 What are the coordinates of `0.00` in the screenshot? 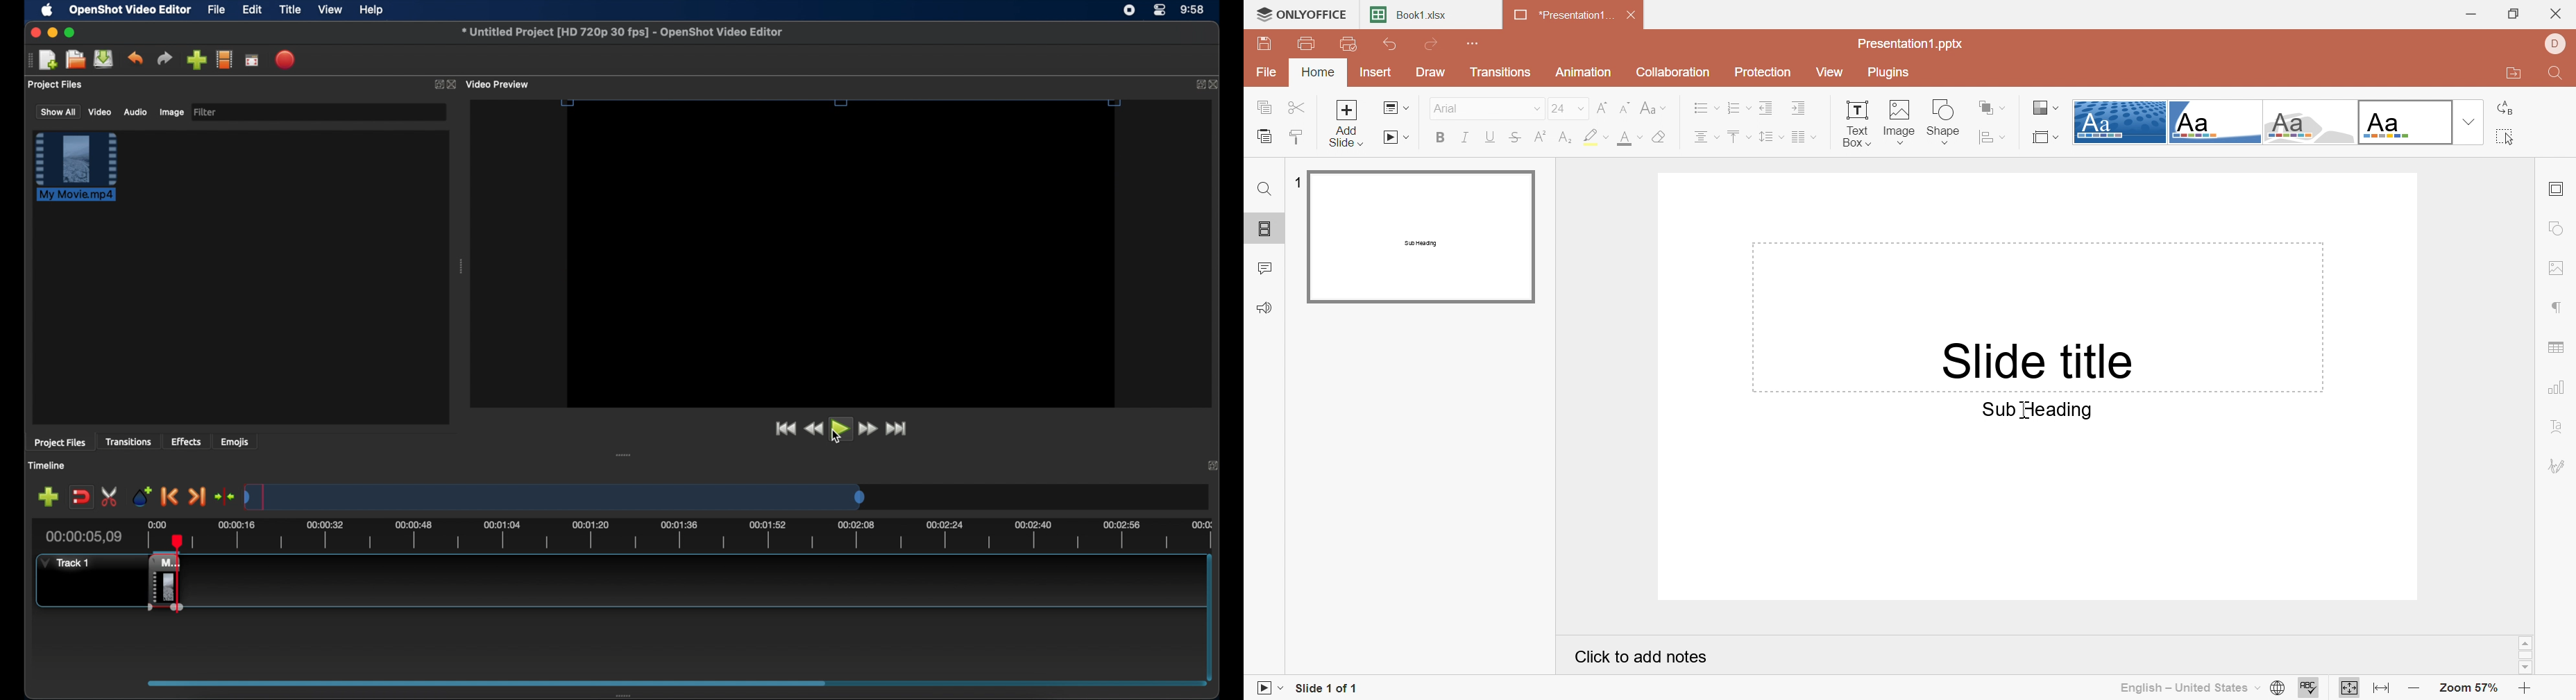 It's located at (154, 526).